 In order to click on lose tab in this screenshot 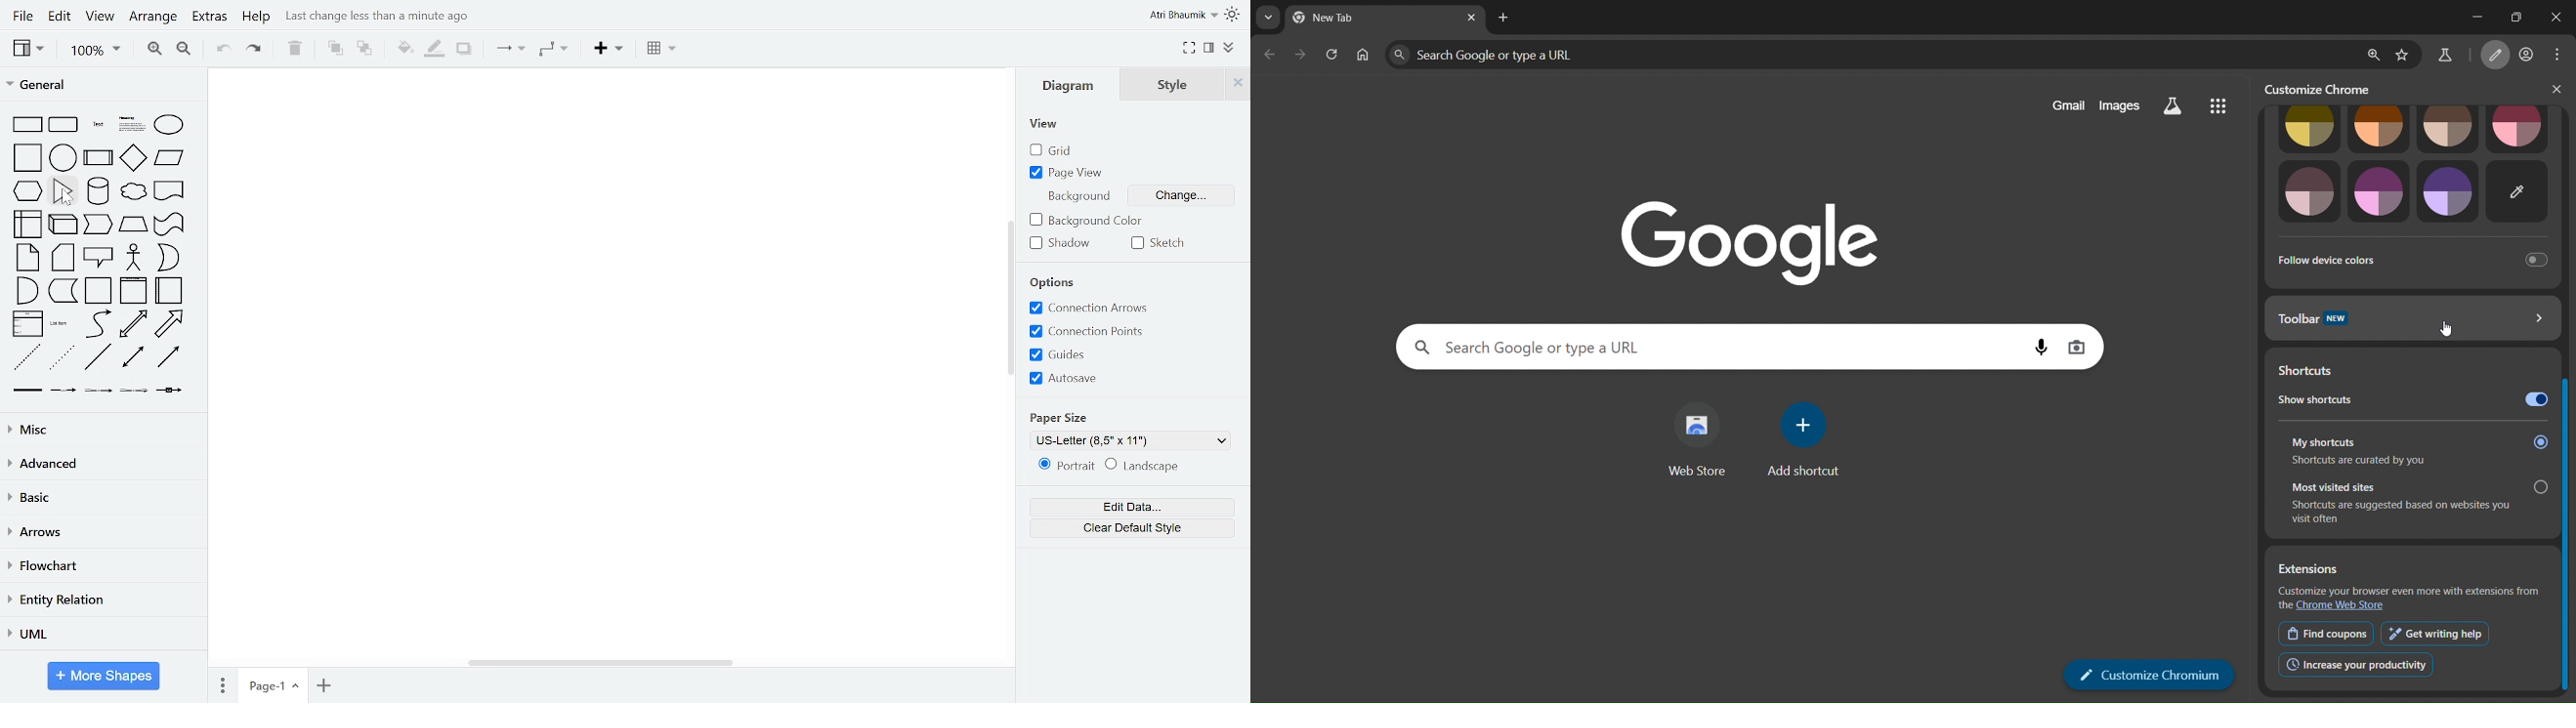, I will do `click(1469, 18)`.